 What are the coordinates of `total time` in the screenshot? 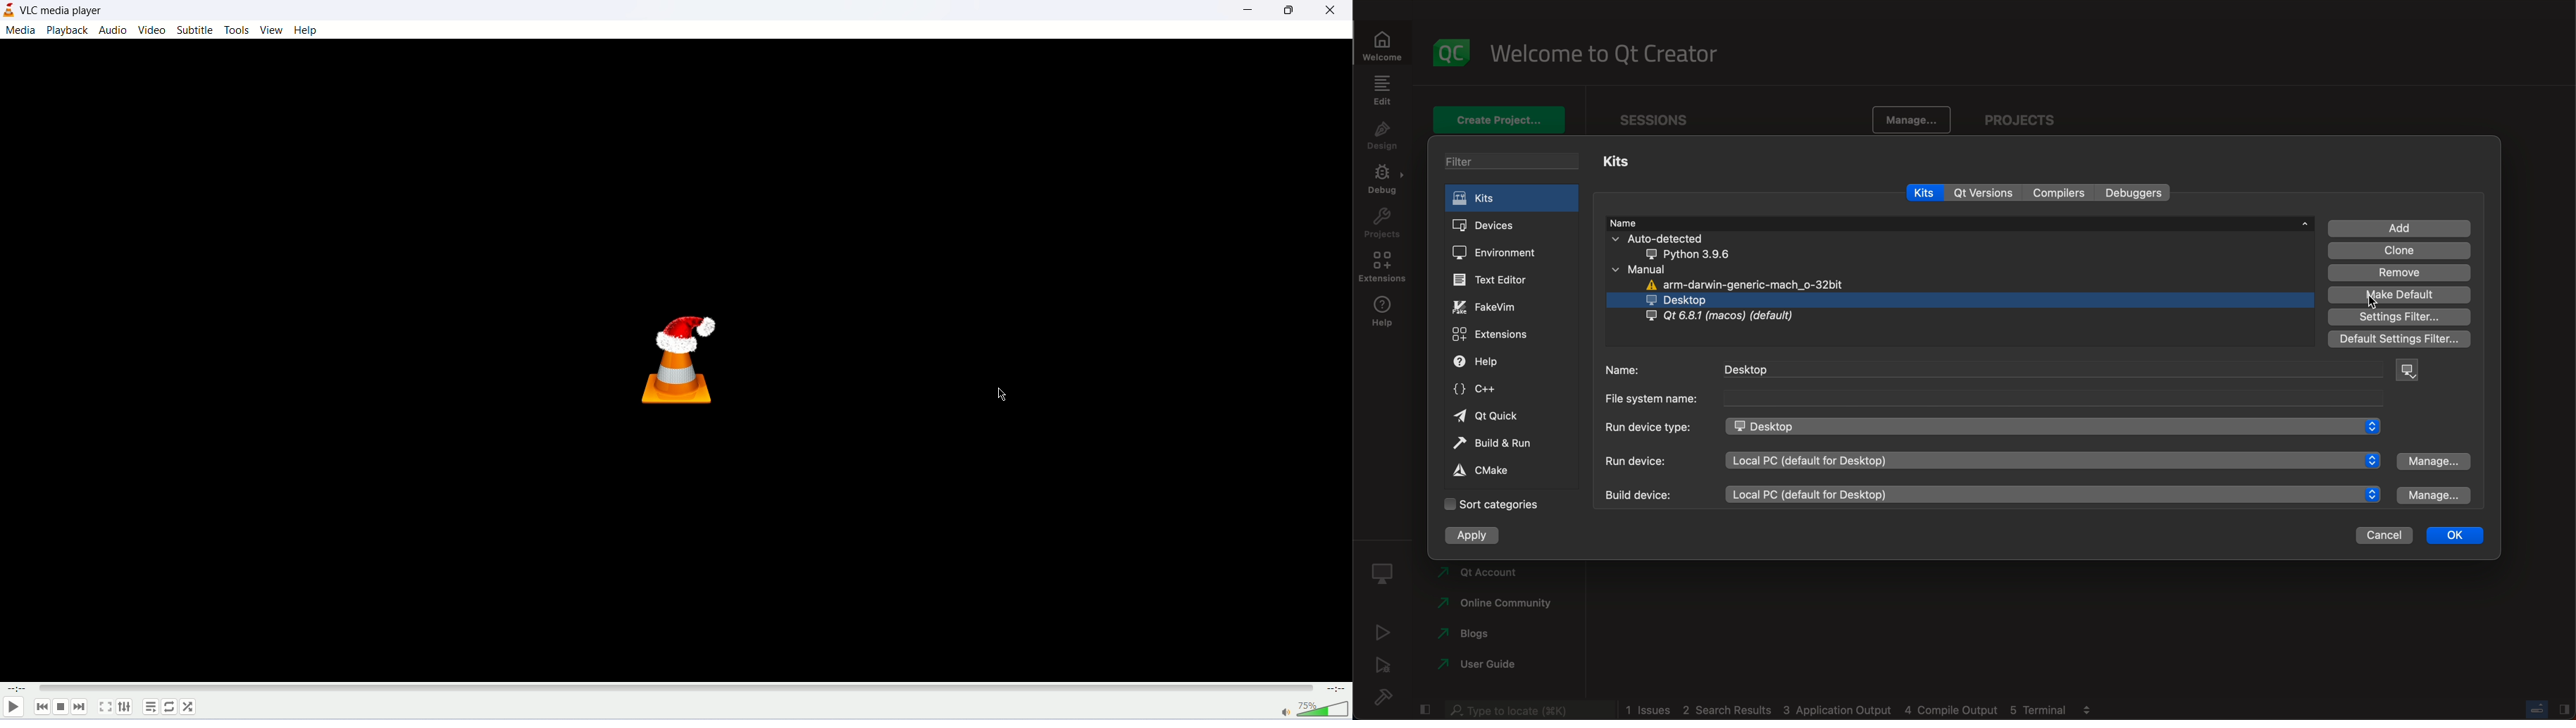 It's located at (1336, 690).